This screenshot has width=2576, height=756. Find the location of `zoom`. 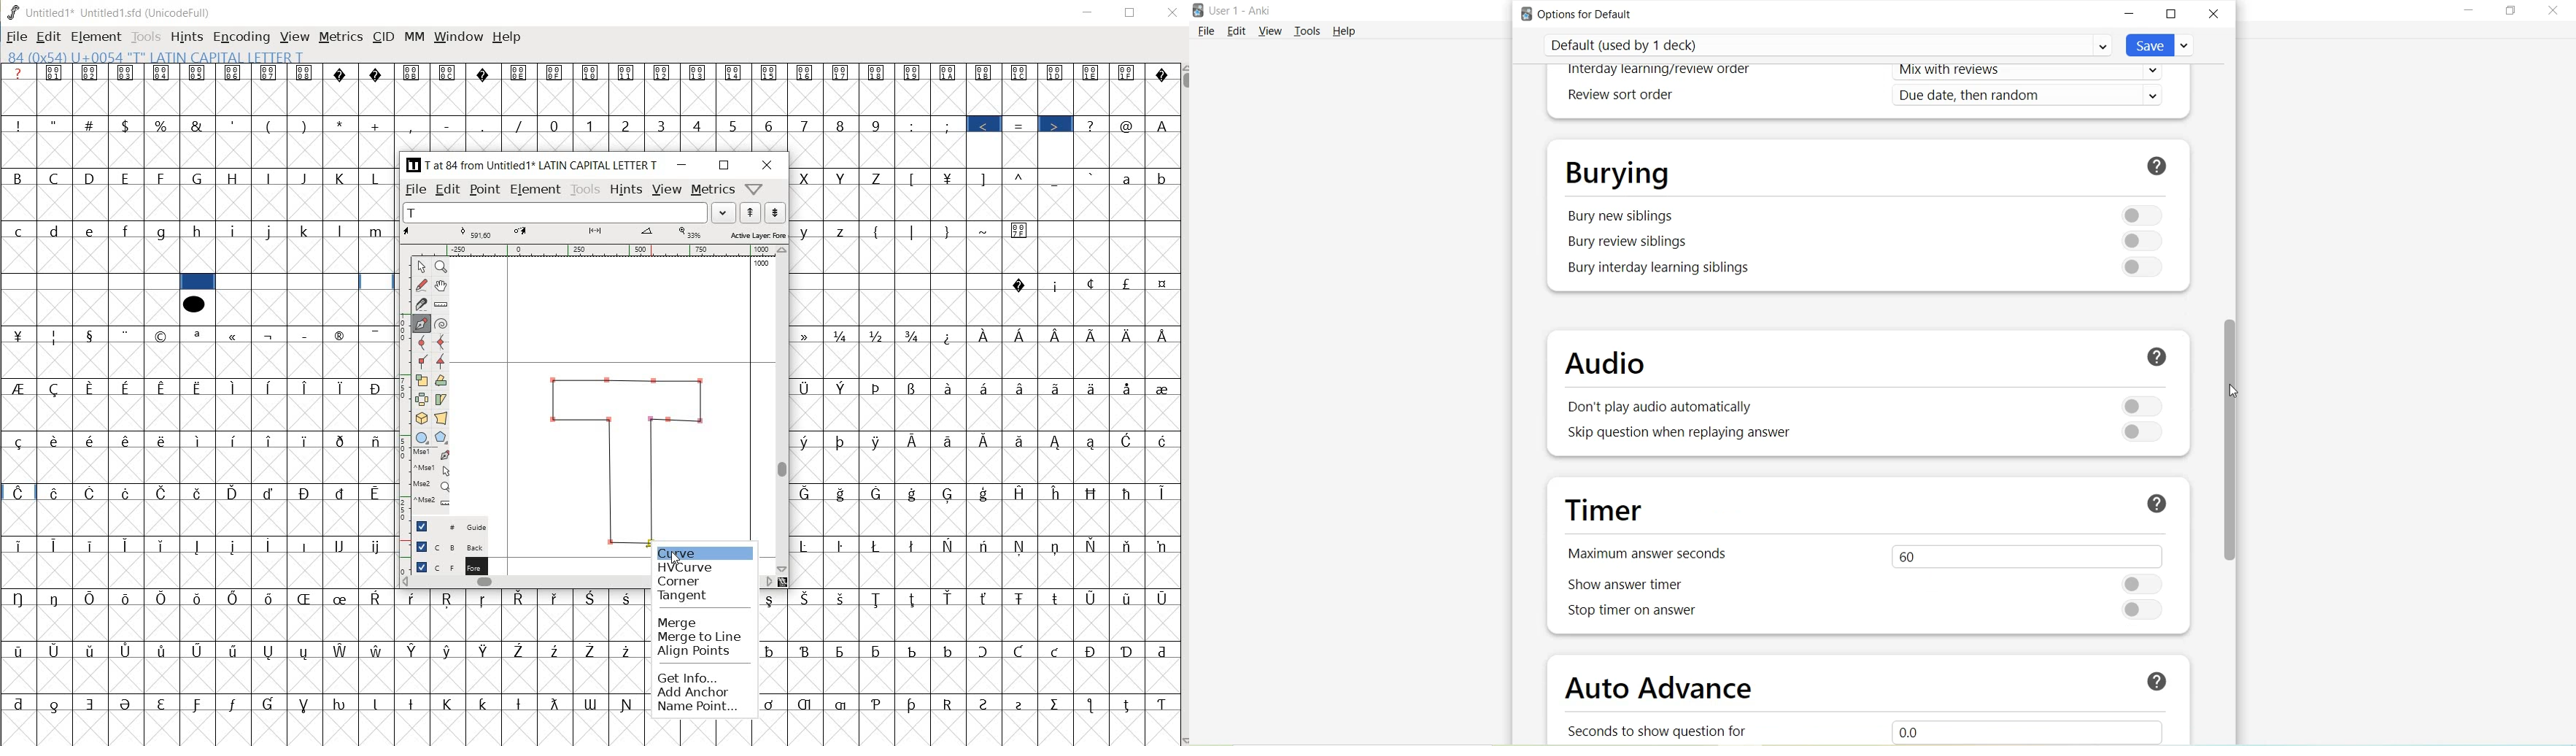

zoom is located at coordinates (443, 266).